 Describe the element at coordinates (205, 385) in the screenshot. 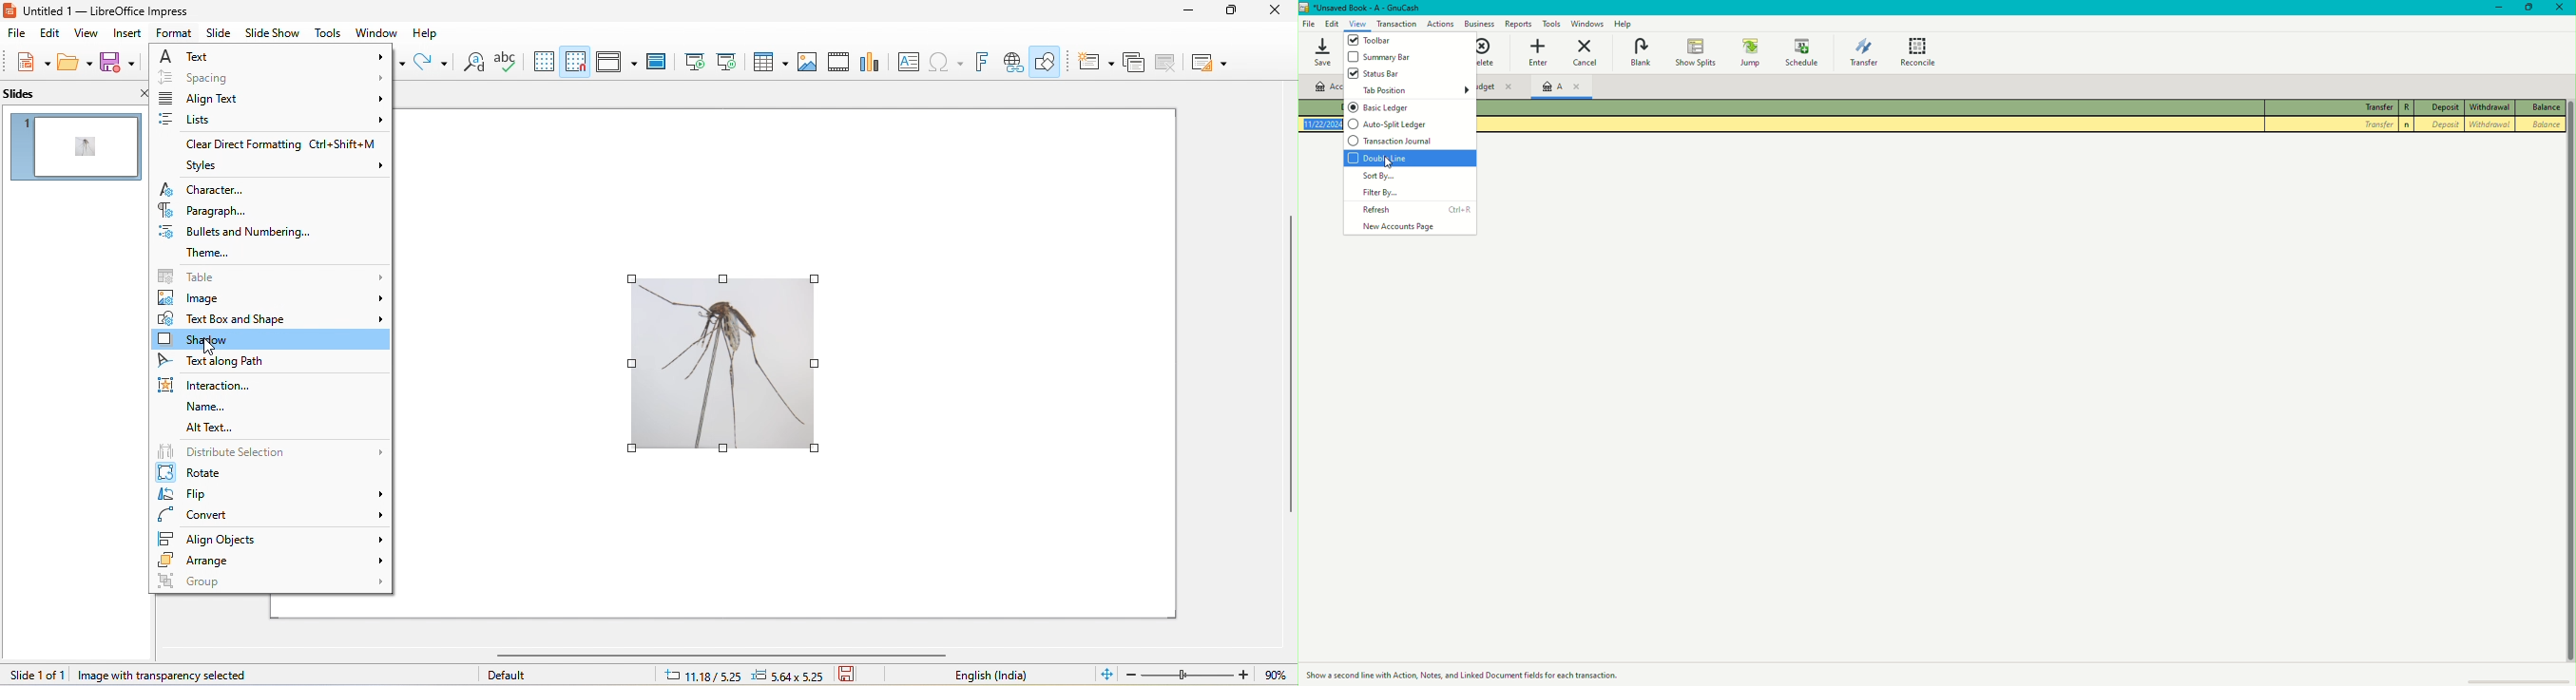

I see `interaction` at that location.